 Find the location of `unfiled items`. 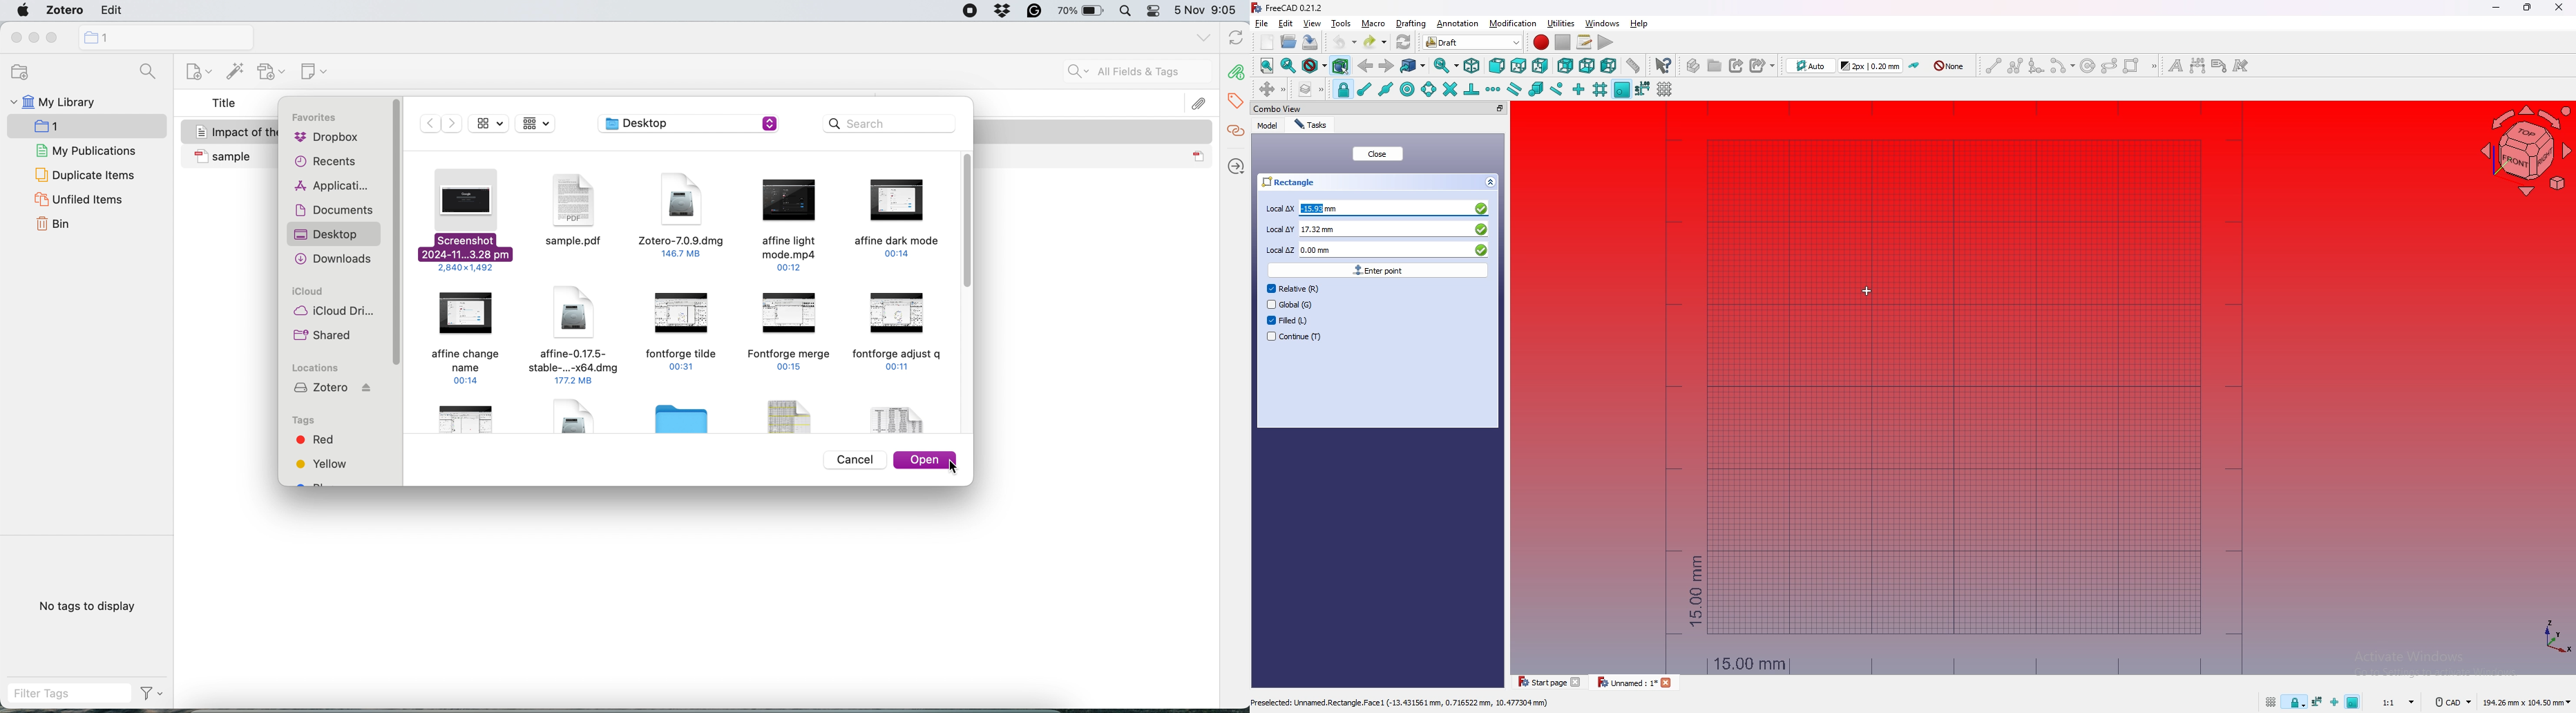

unfiled items is located at coordinates (78, 200).